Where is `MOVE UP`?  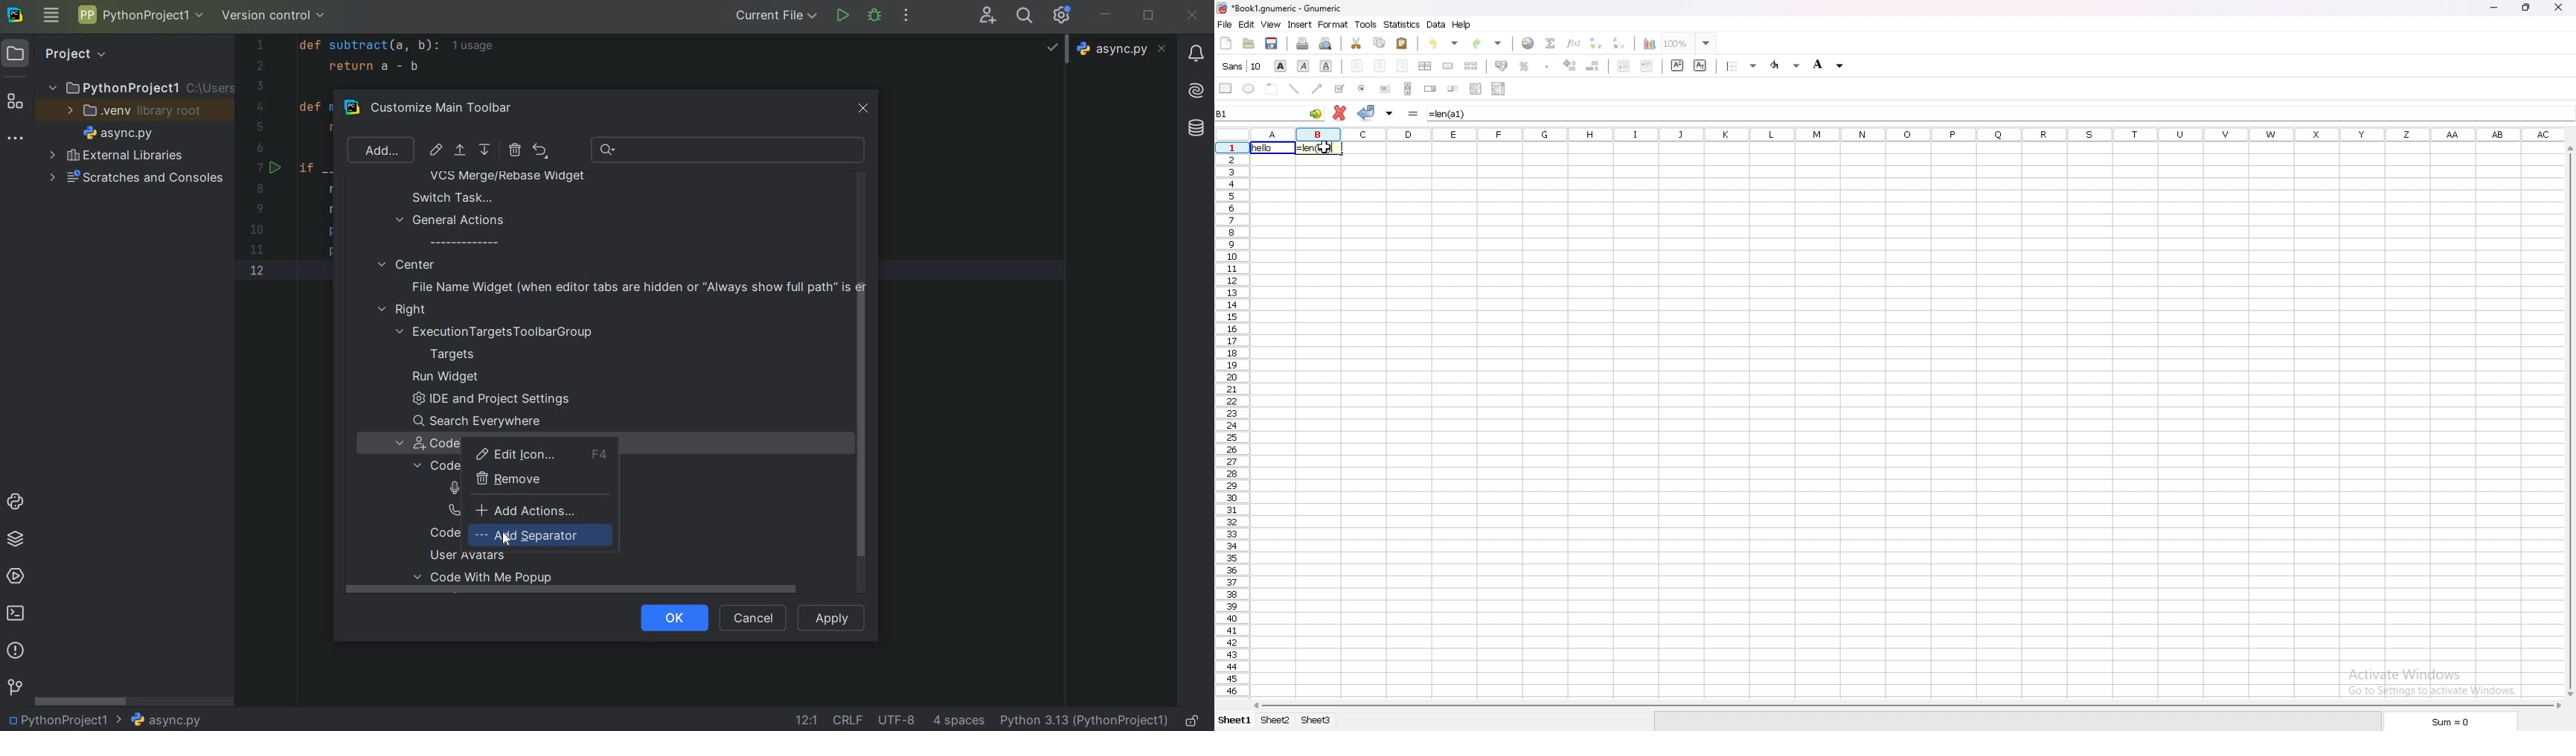 MOVE UP is located at coordinates (459, 150).